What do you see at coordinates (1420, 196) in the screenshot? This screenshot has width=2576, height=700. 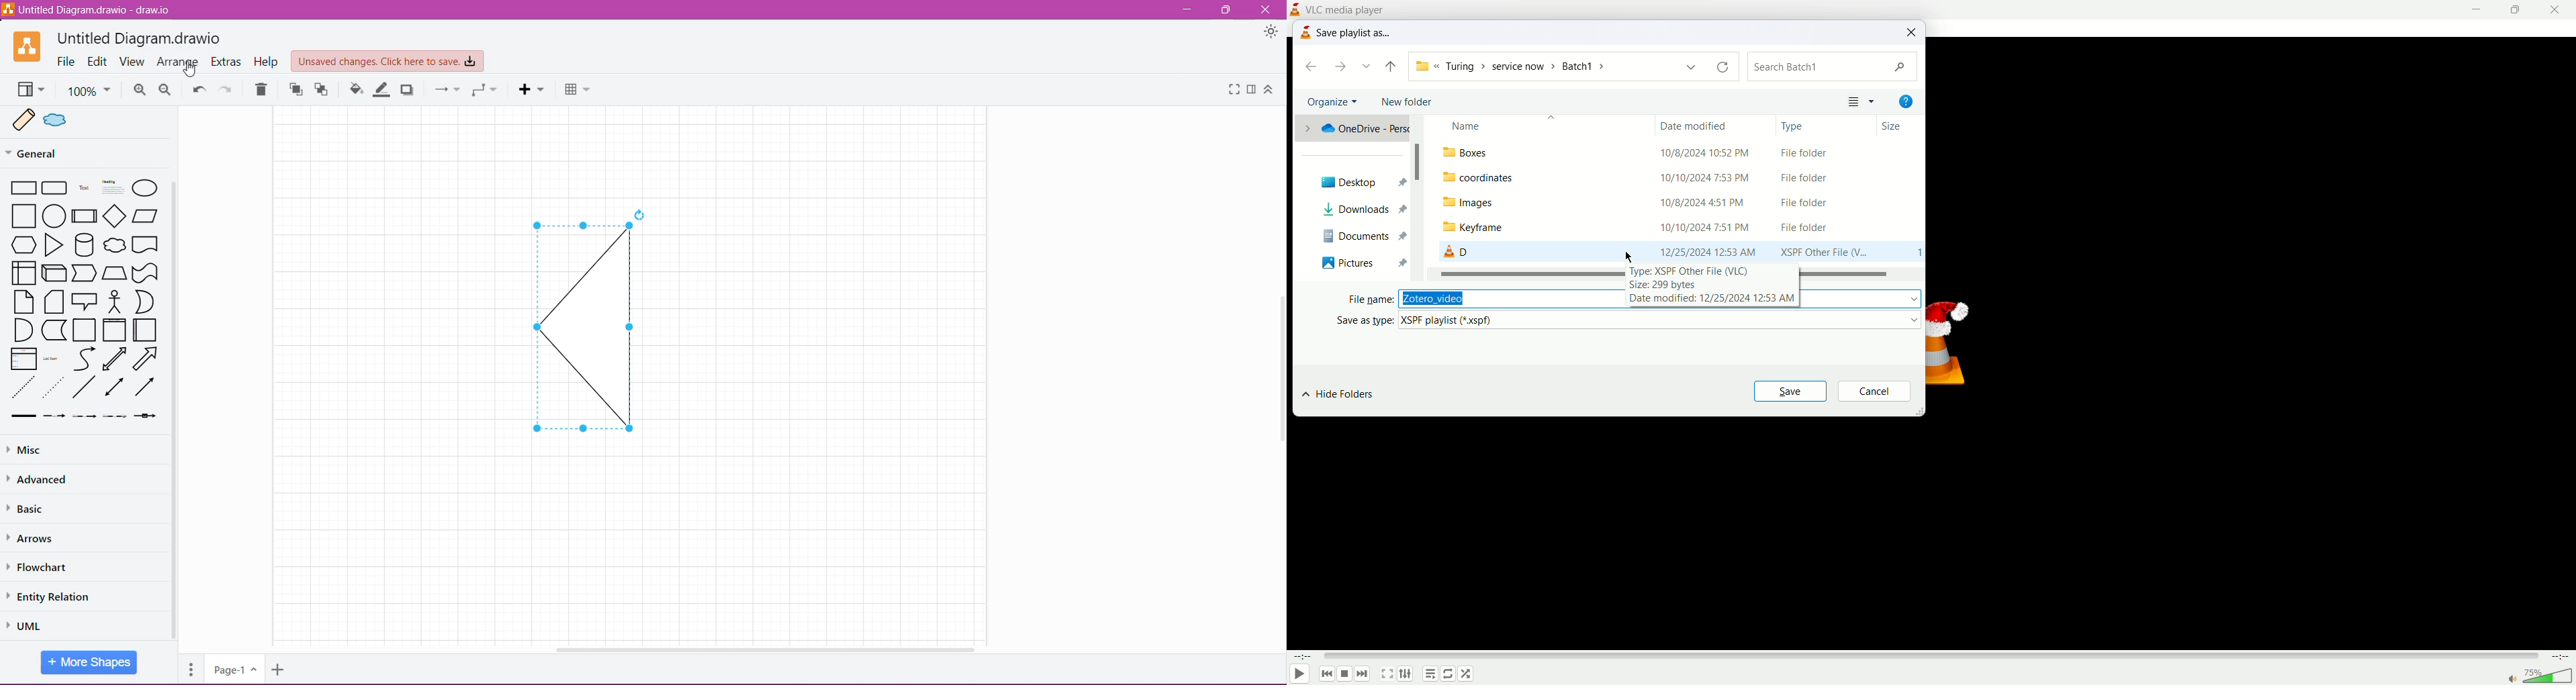 I see `vertical scroll bar` at bounding box center [1420, 196].